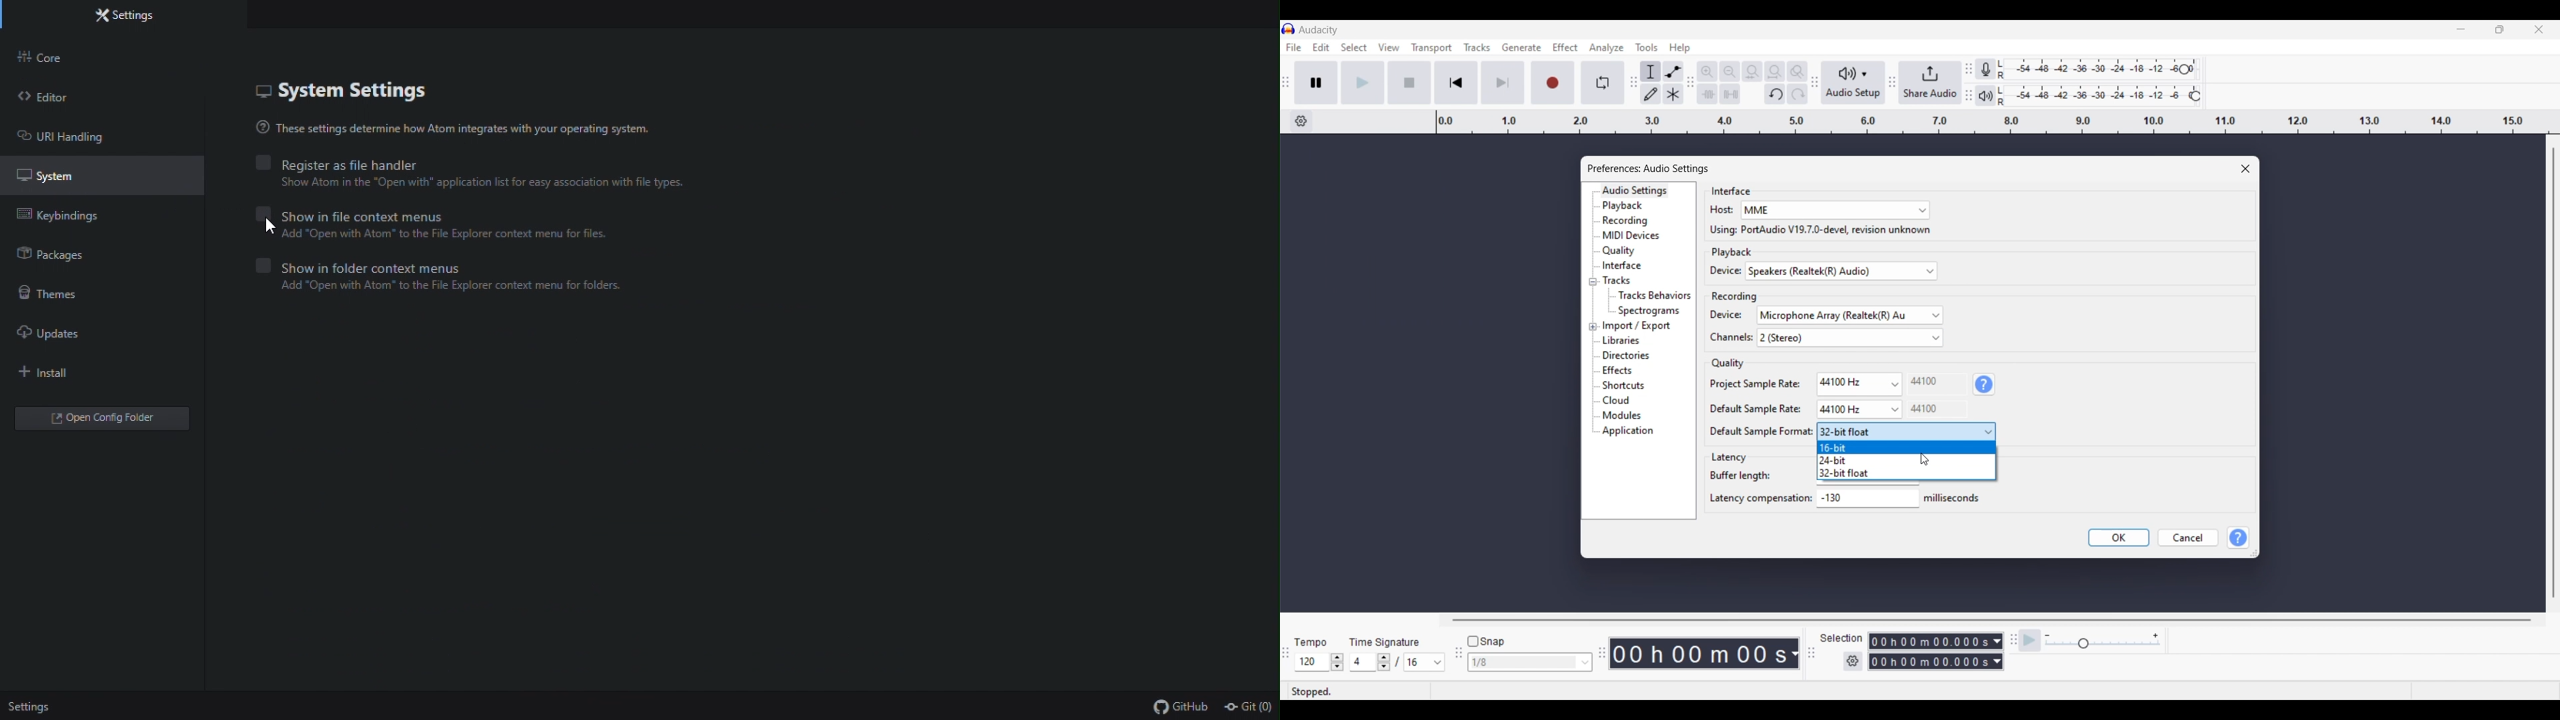 The width and height of the screenshot is (2576, 728). I want to click on Packages, so click(68, 258).